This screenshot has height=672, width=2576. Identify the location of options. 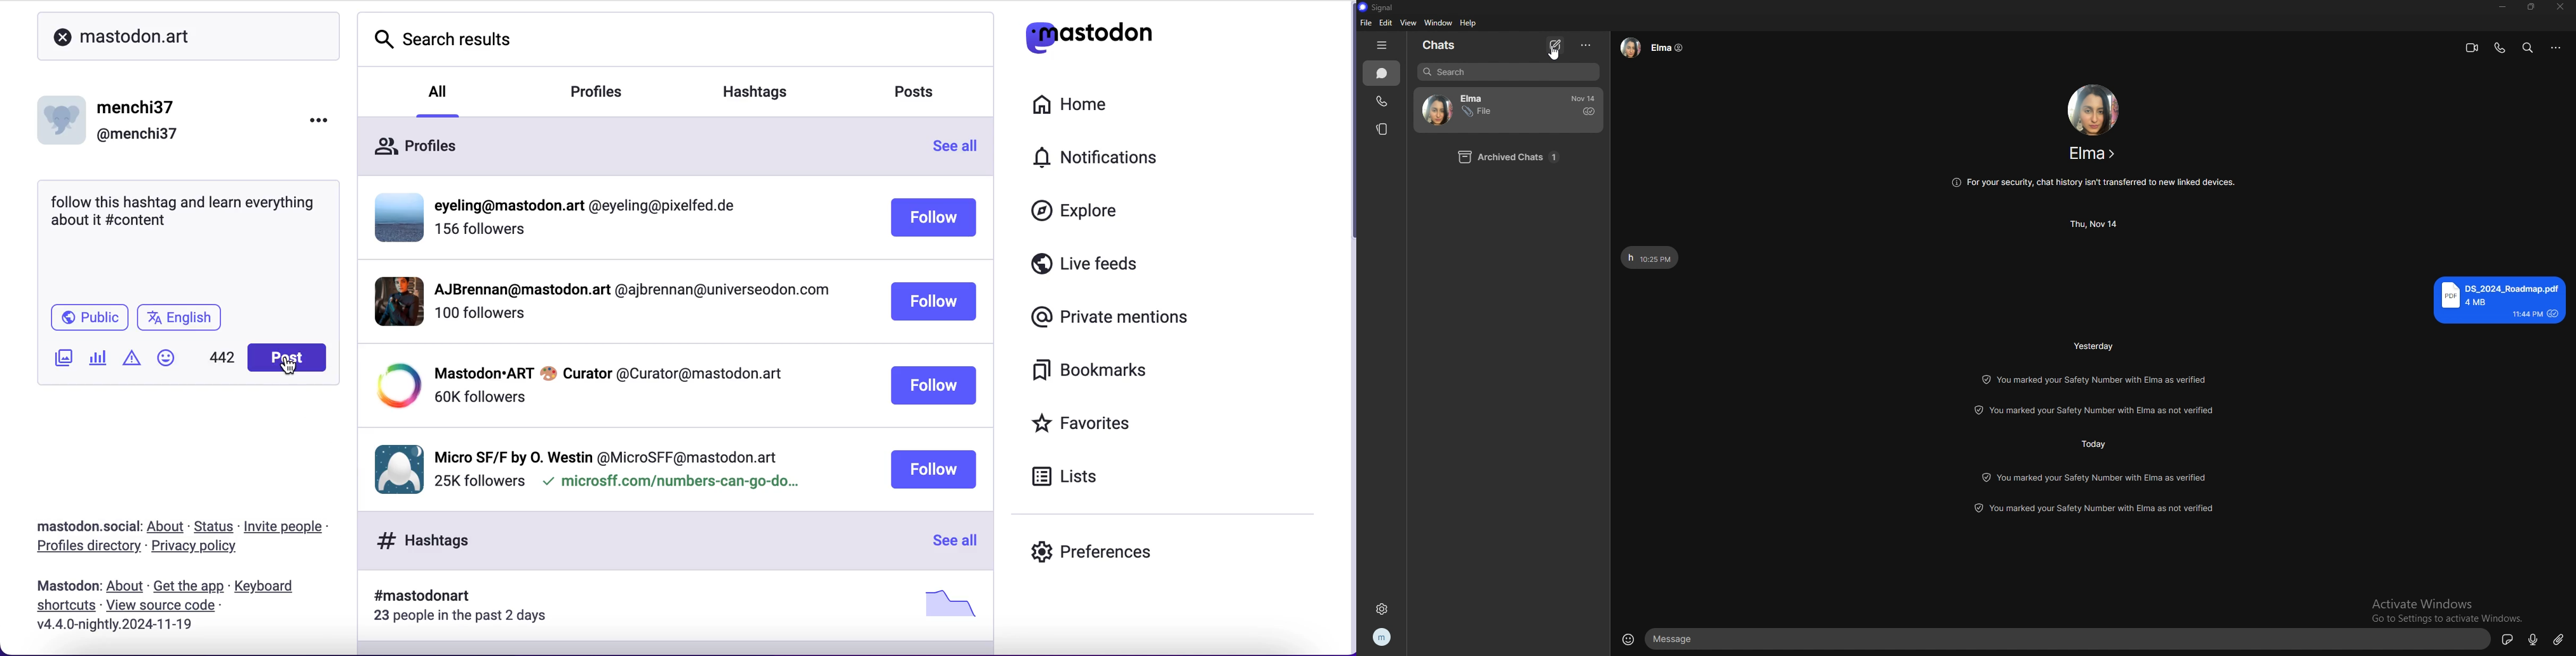
(1586, 45).